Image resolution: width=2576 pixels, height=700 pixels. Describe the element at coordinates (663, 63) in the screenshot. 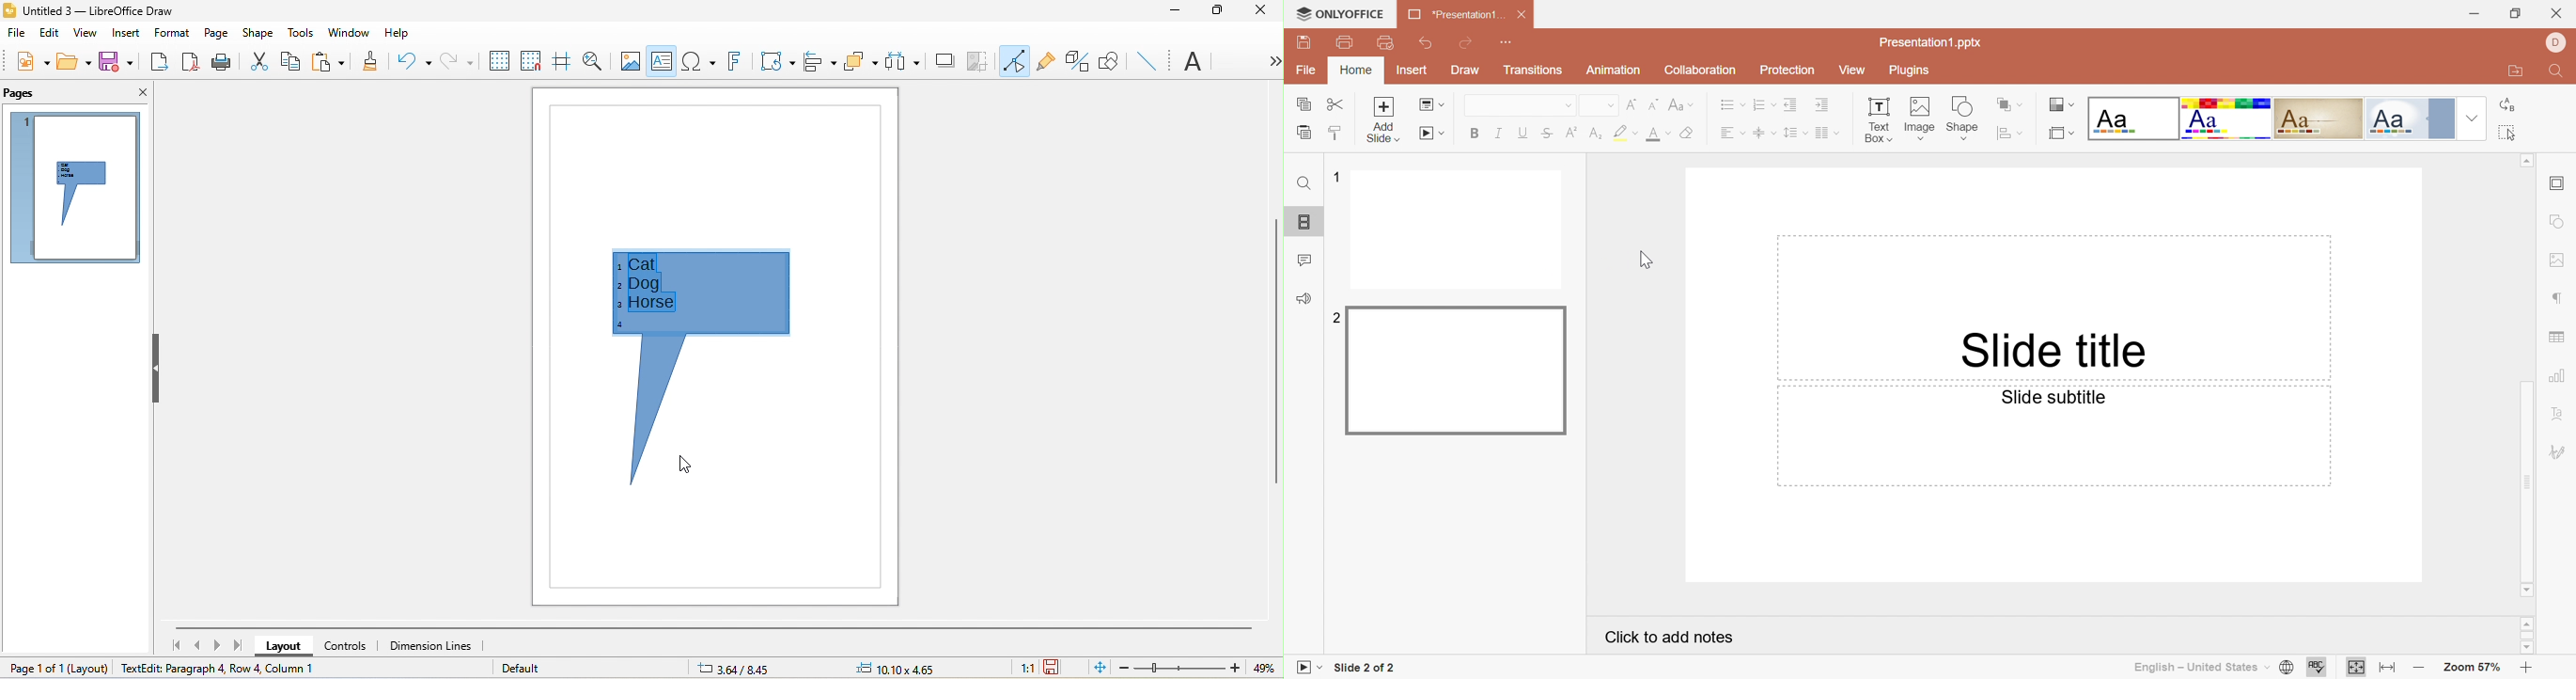

I see `text box` at that location.